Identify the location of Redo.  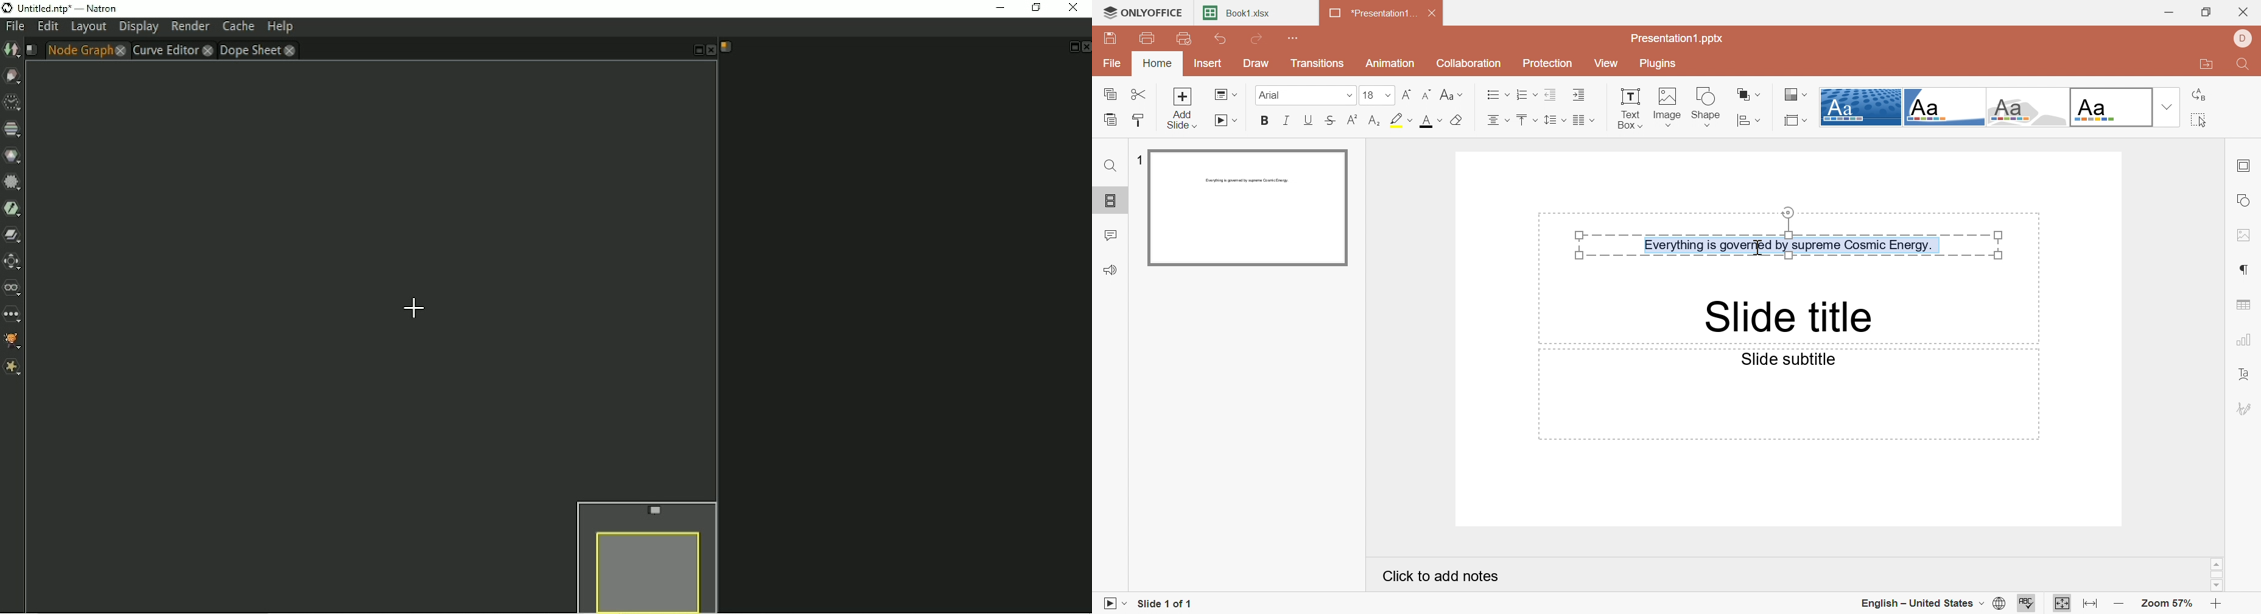
(1256, 40).